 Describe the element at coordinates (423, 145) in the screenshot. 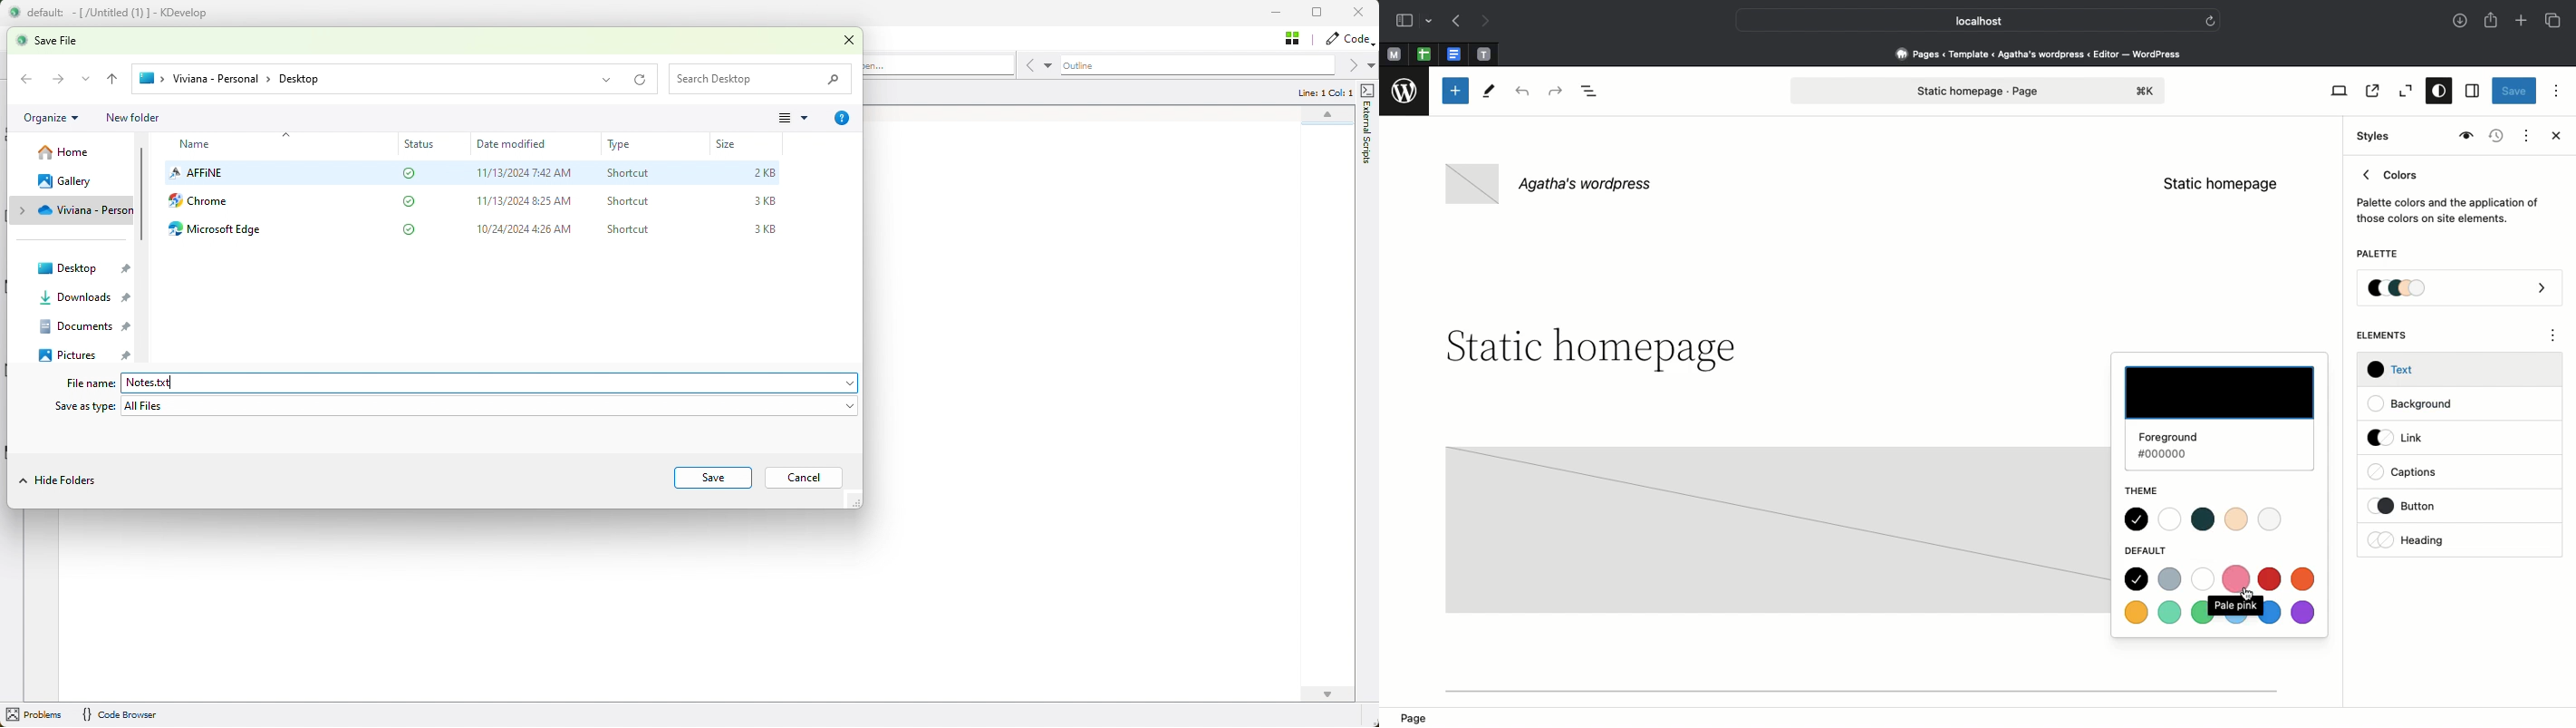

I see `status` at that location.